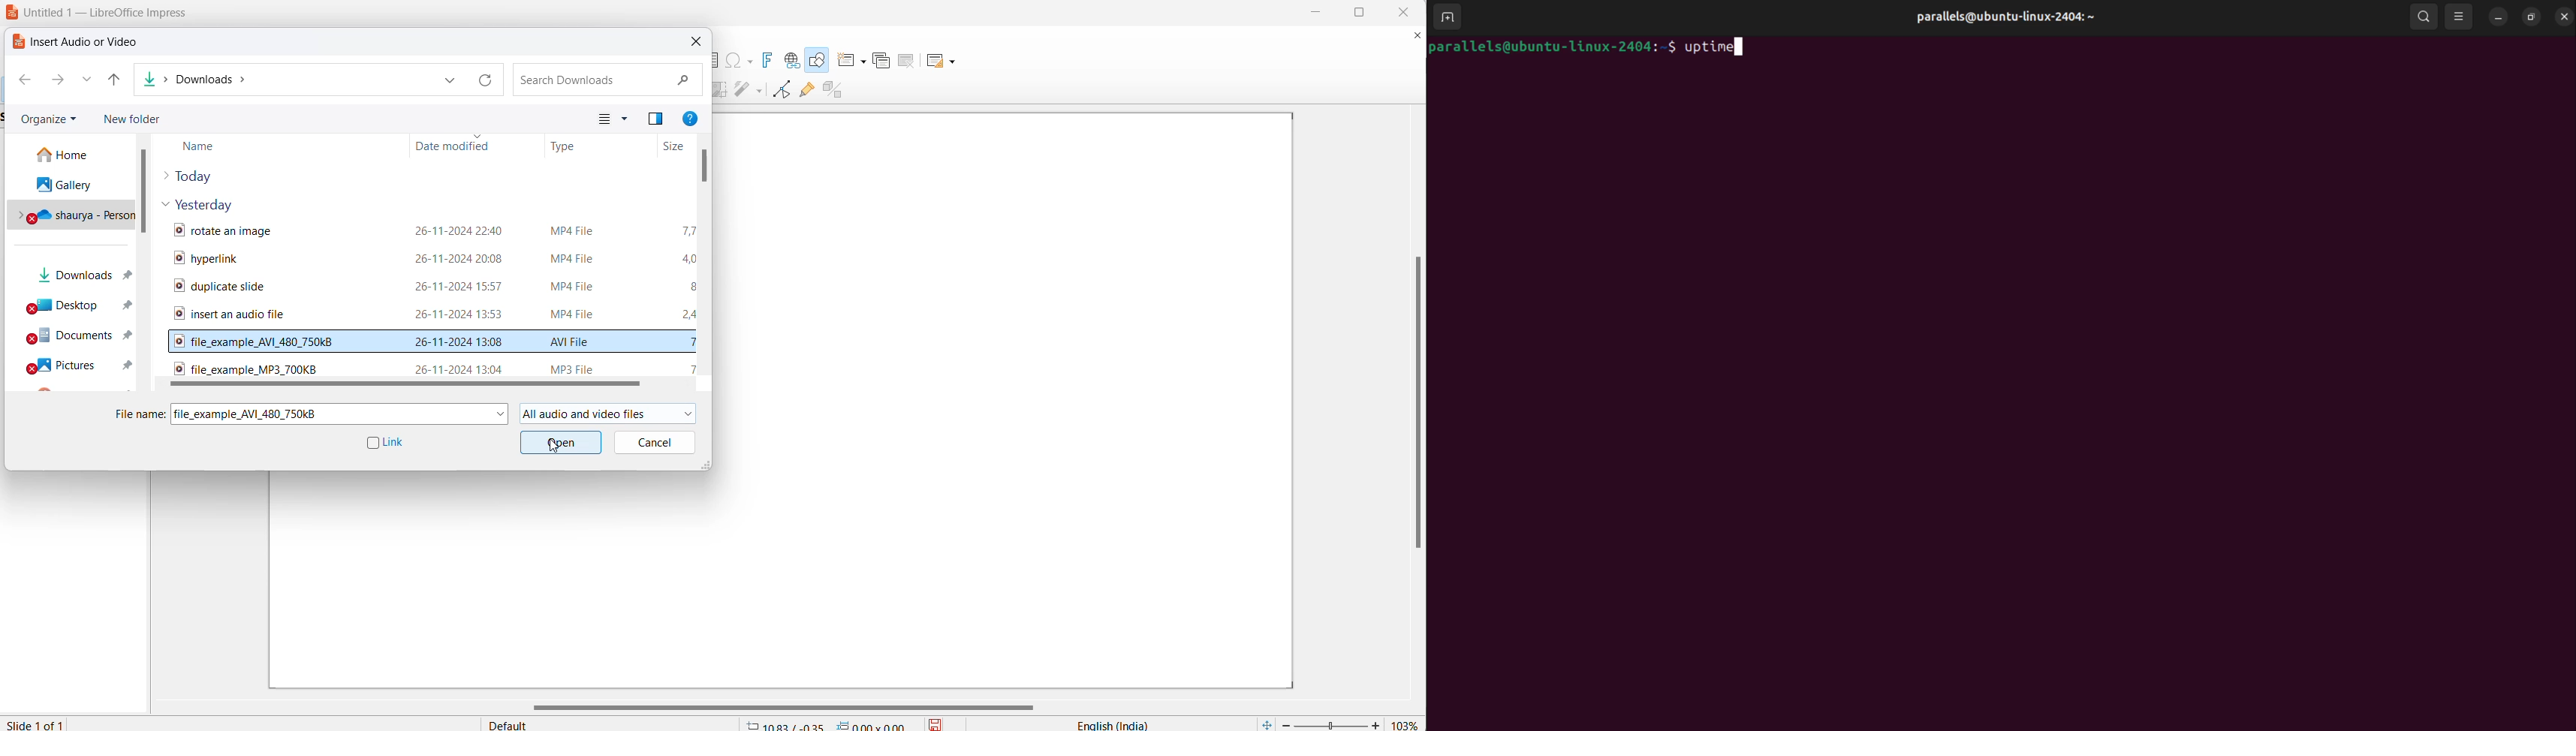 This screenshot has height=756, width=2576. What do you see at coordinates (445, 369) in the screenshot?
I see `hover text` at bounding box center [445, 369].